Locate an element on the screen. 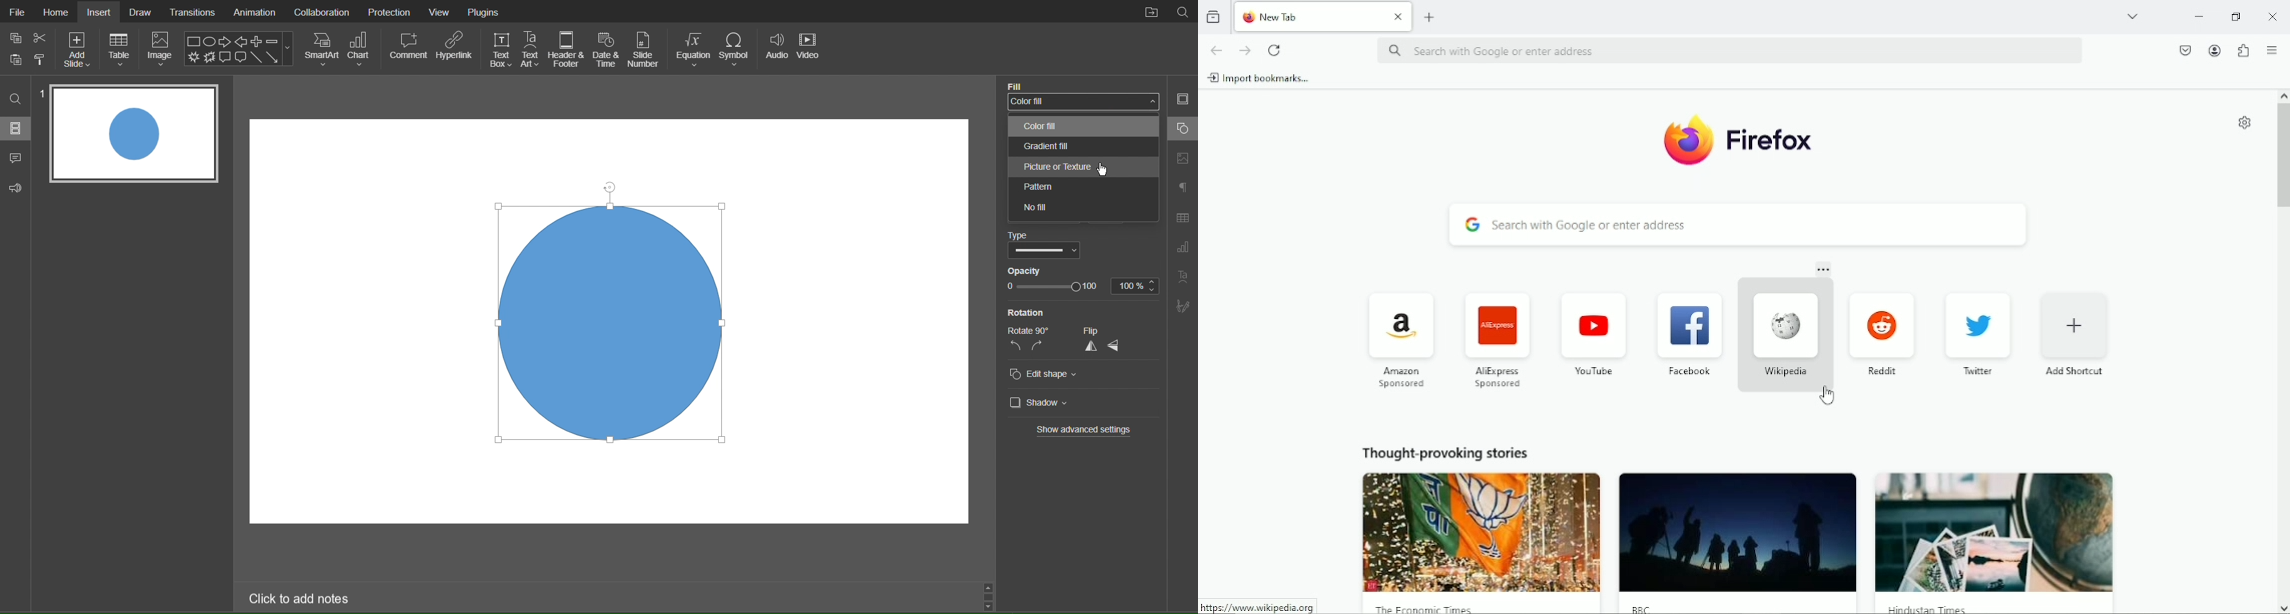  Logo is located at coordinates (1685, 138).